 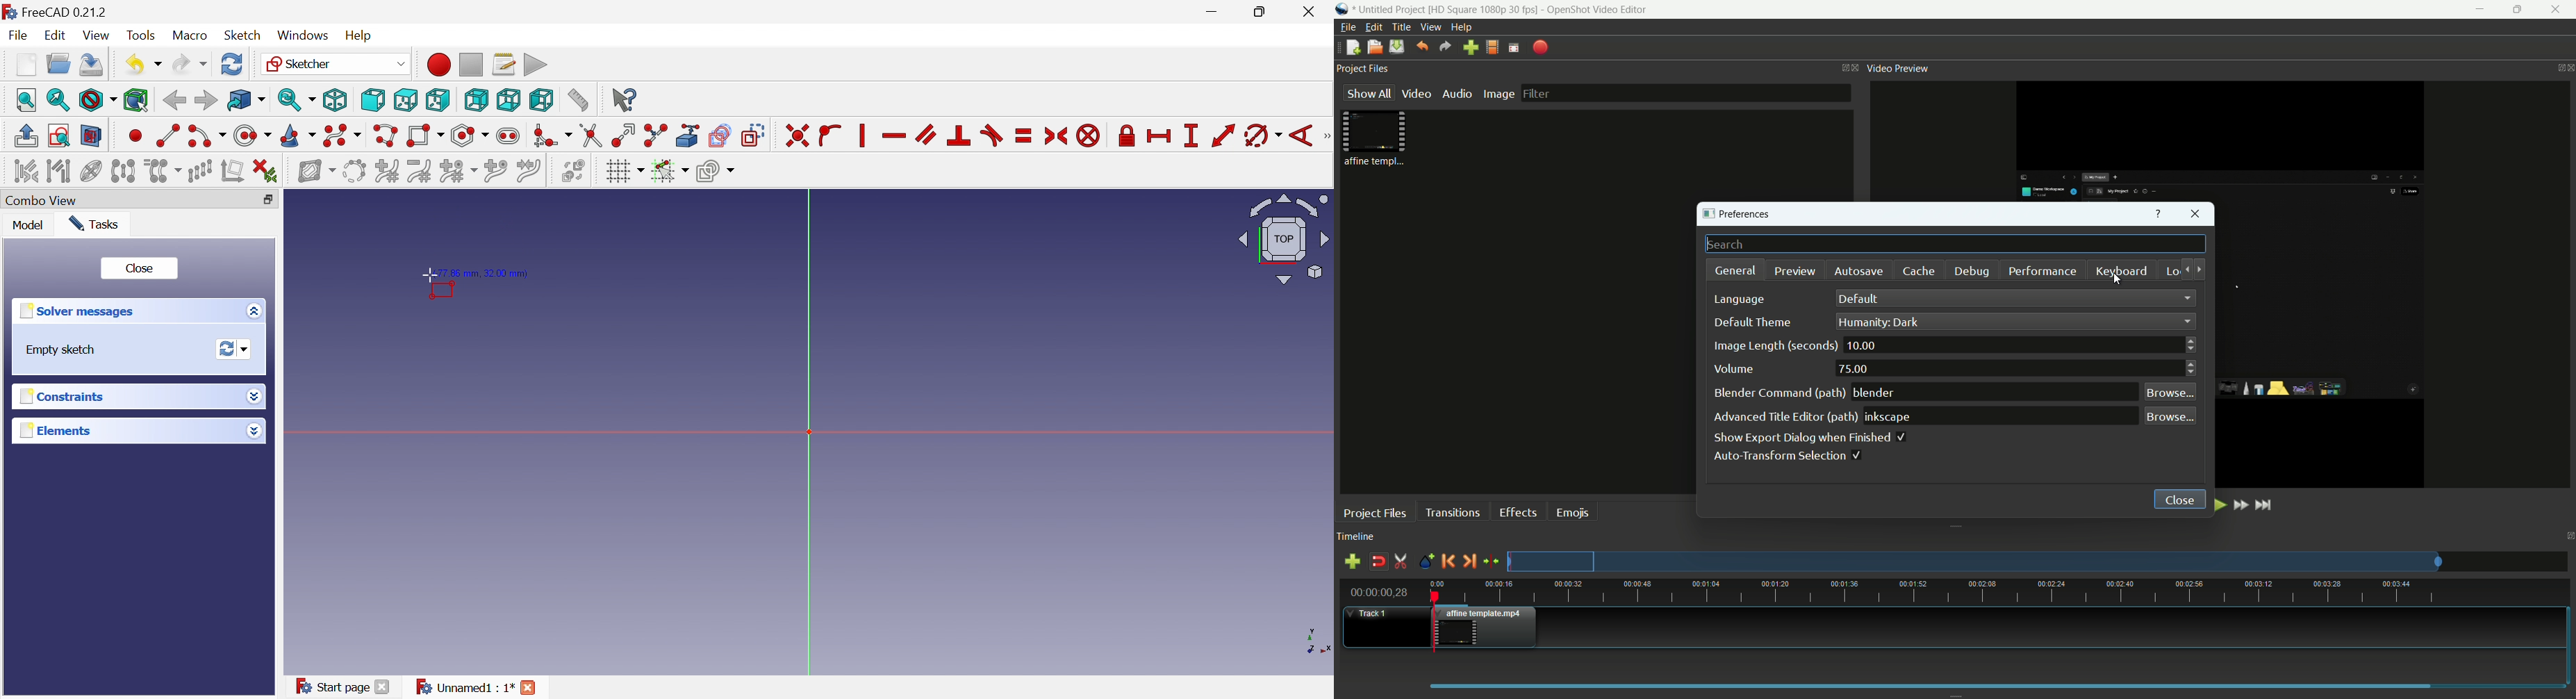 What do you see at coordinates (1485, 9) in the screenshot?
I see `profile` at bounding box center [1485, 9].